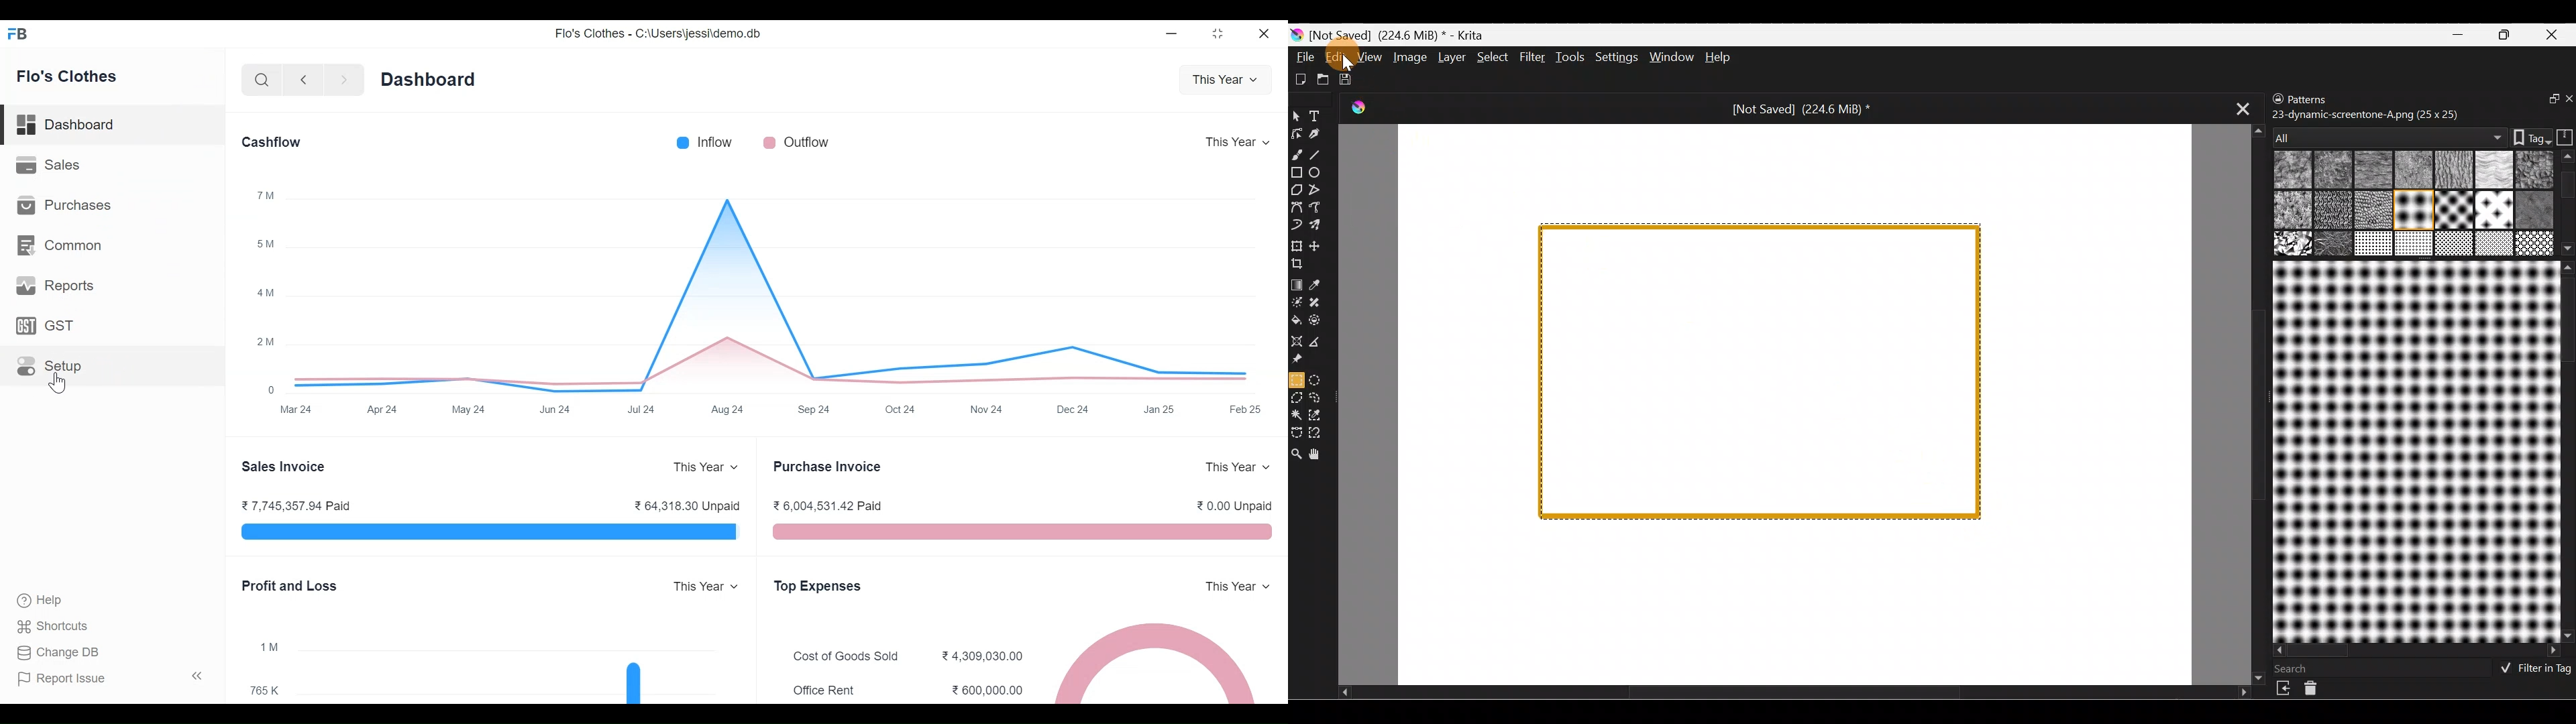  Describe the element at coordinates (1297, 225) in the screenshot. I see `Dynamic brush tool` at that location.